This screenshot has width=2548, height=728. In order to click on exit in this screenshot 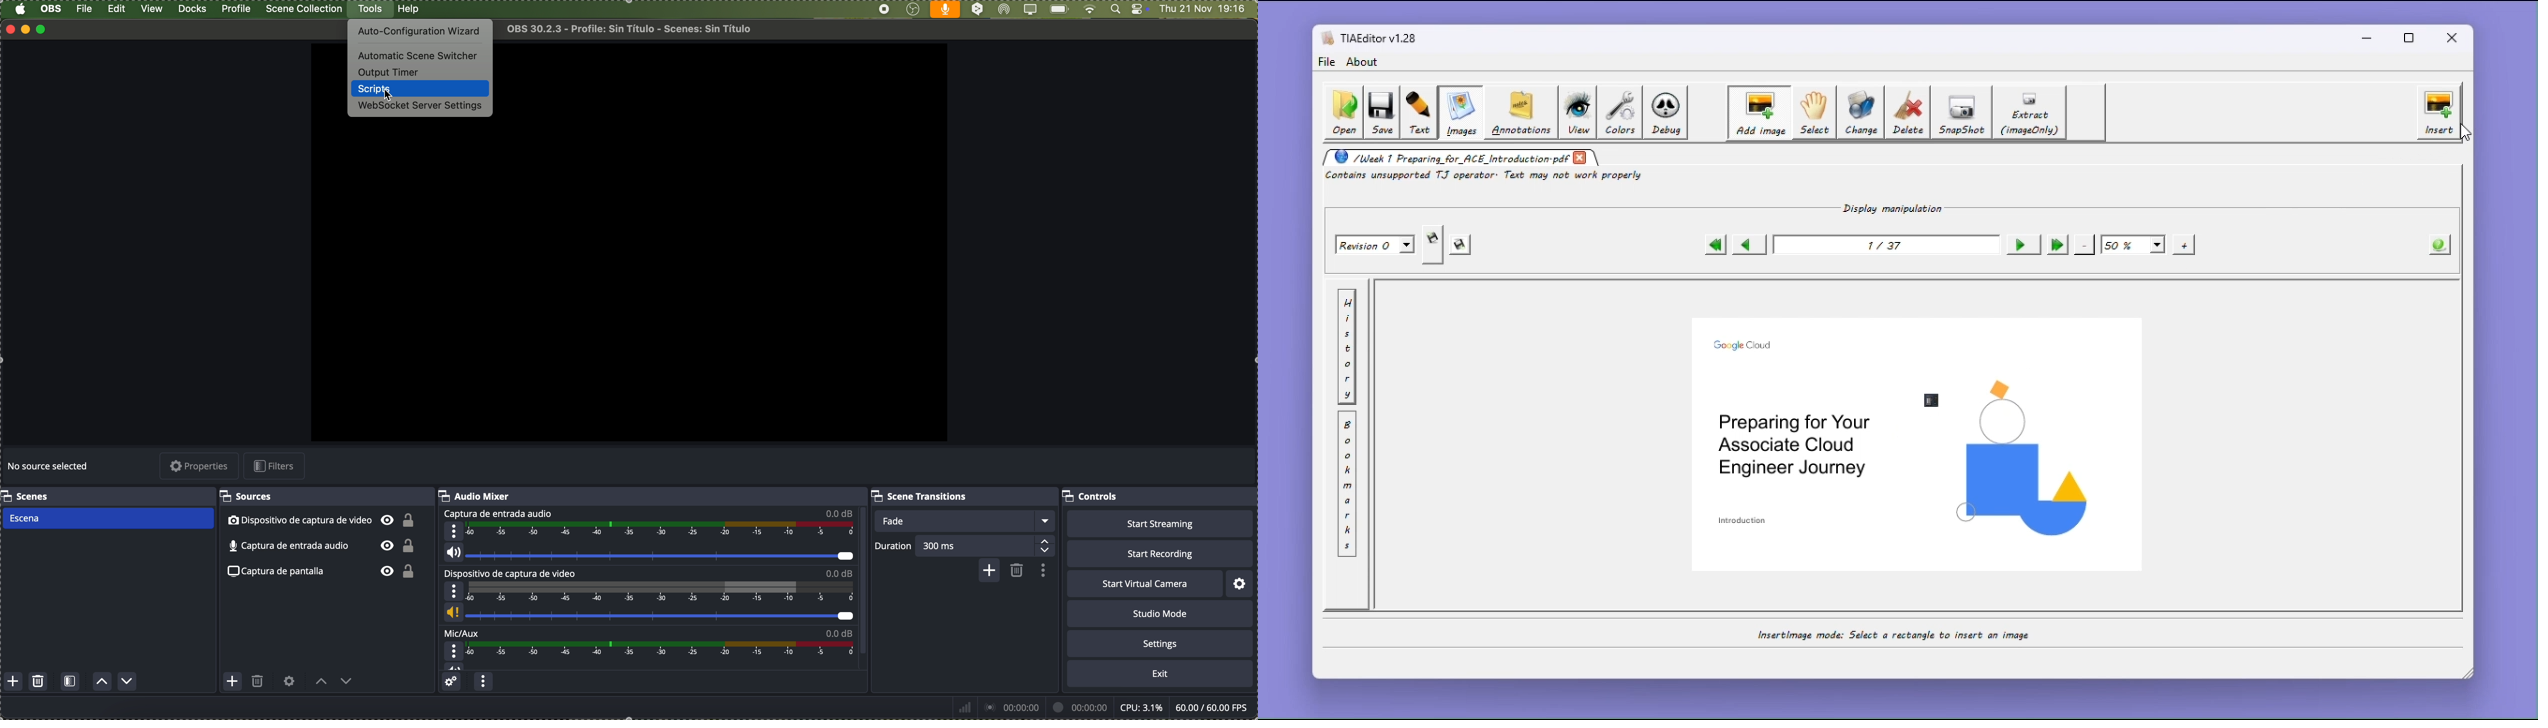, I will do `click(1161, 674)`.